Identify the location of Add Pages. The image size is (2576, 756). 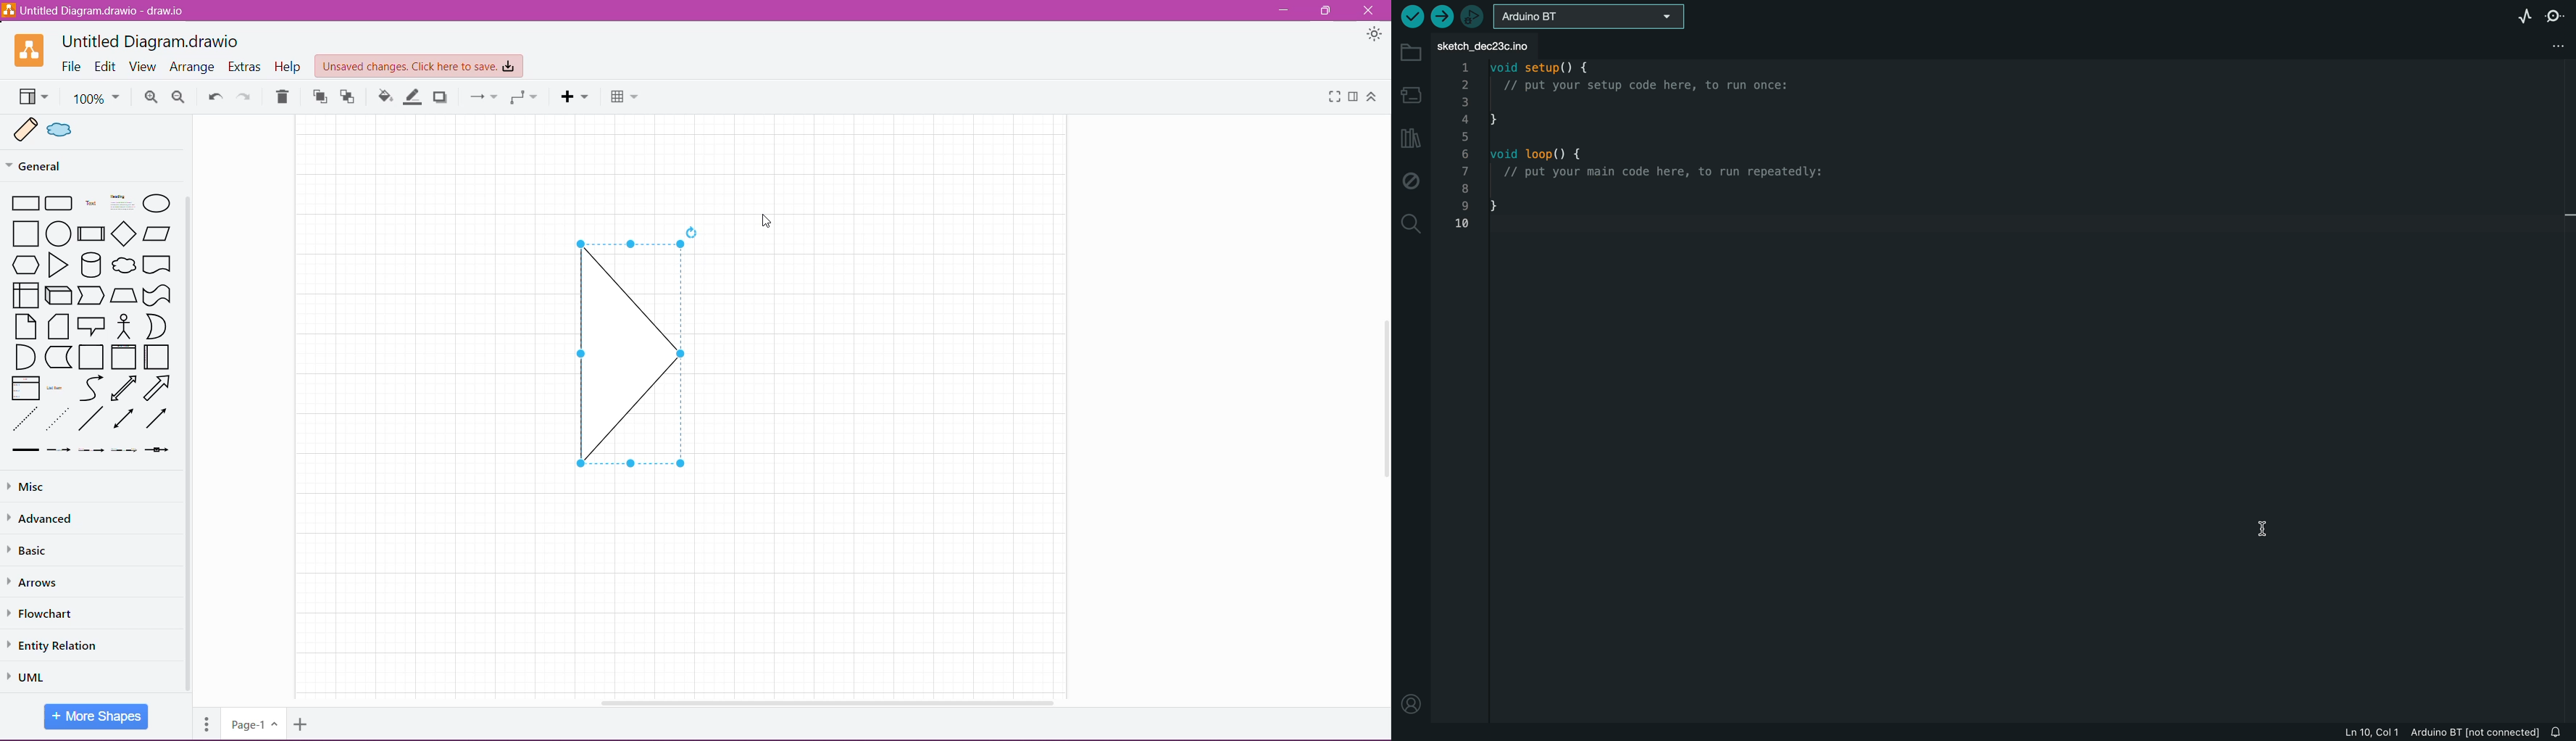
(301, 724).